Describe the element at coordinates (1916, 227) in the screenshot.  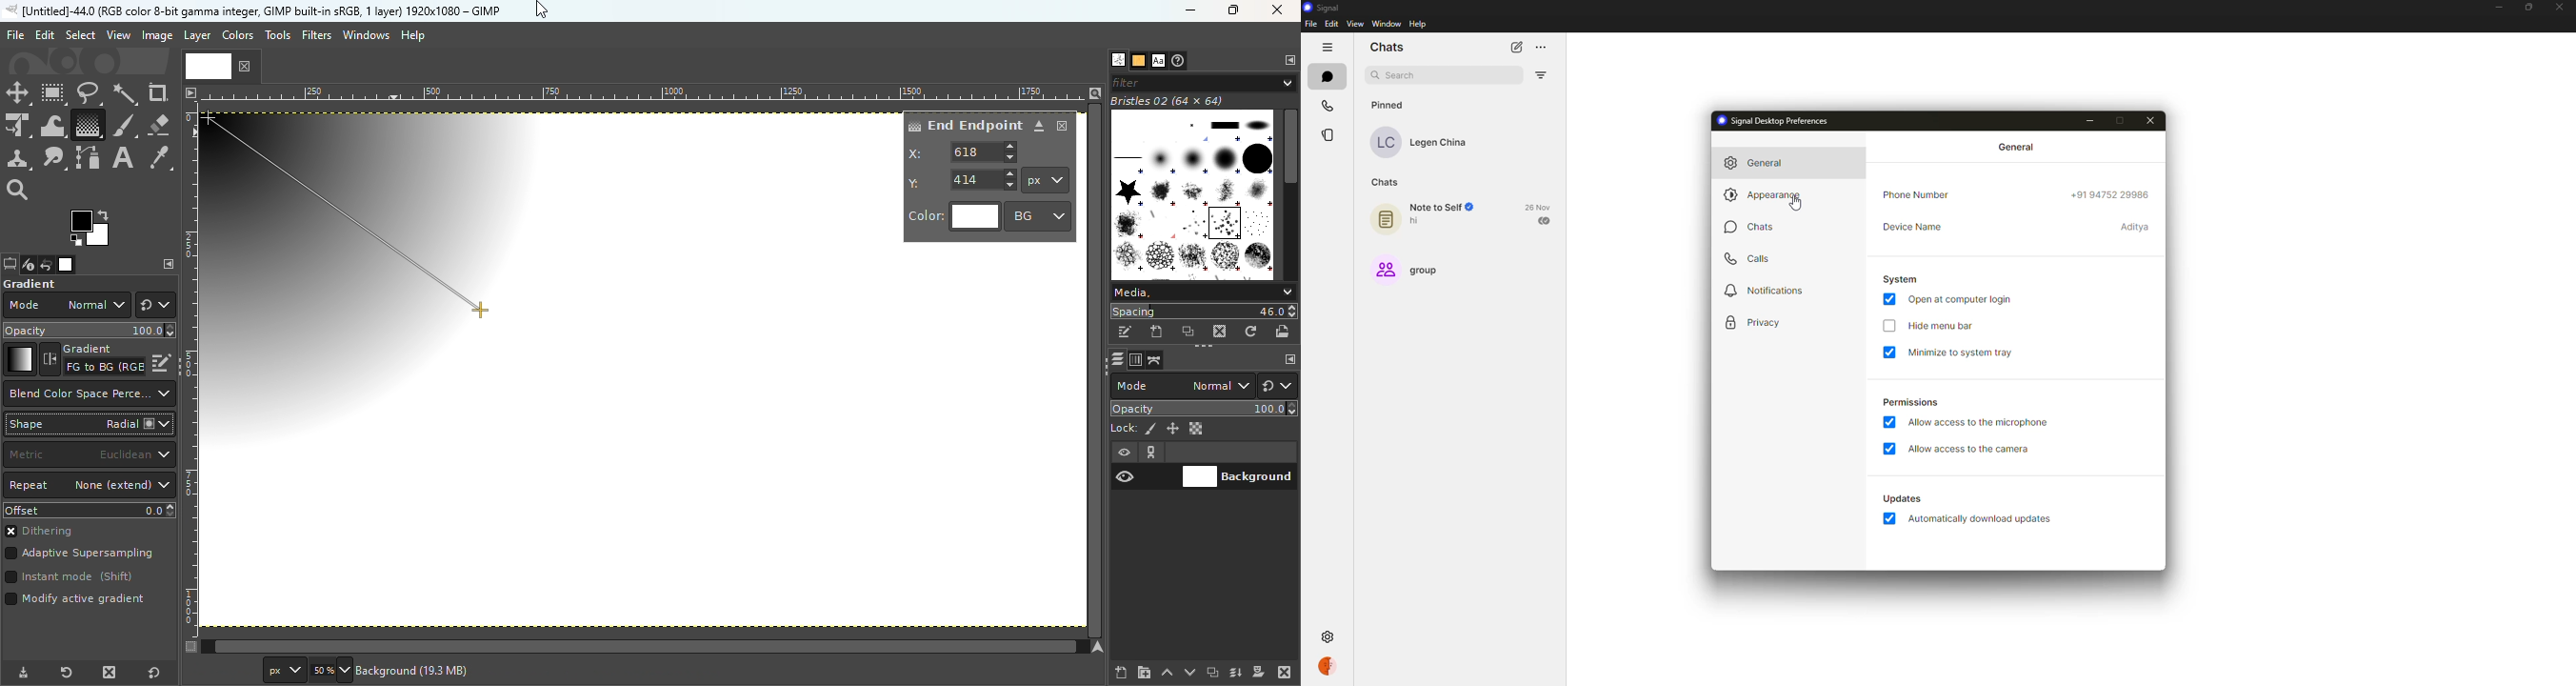
I see `device name` at that location.